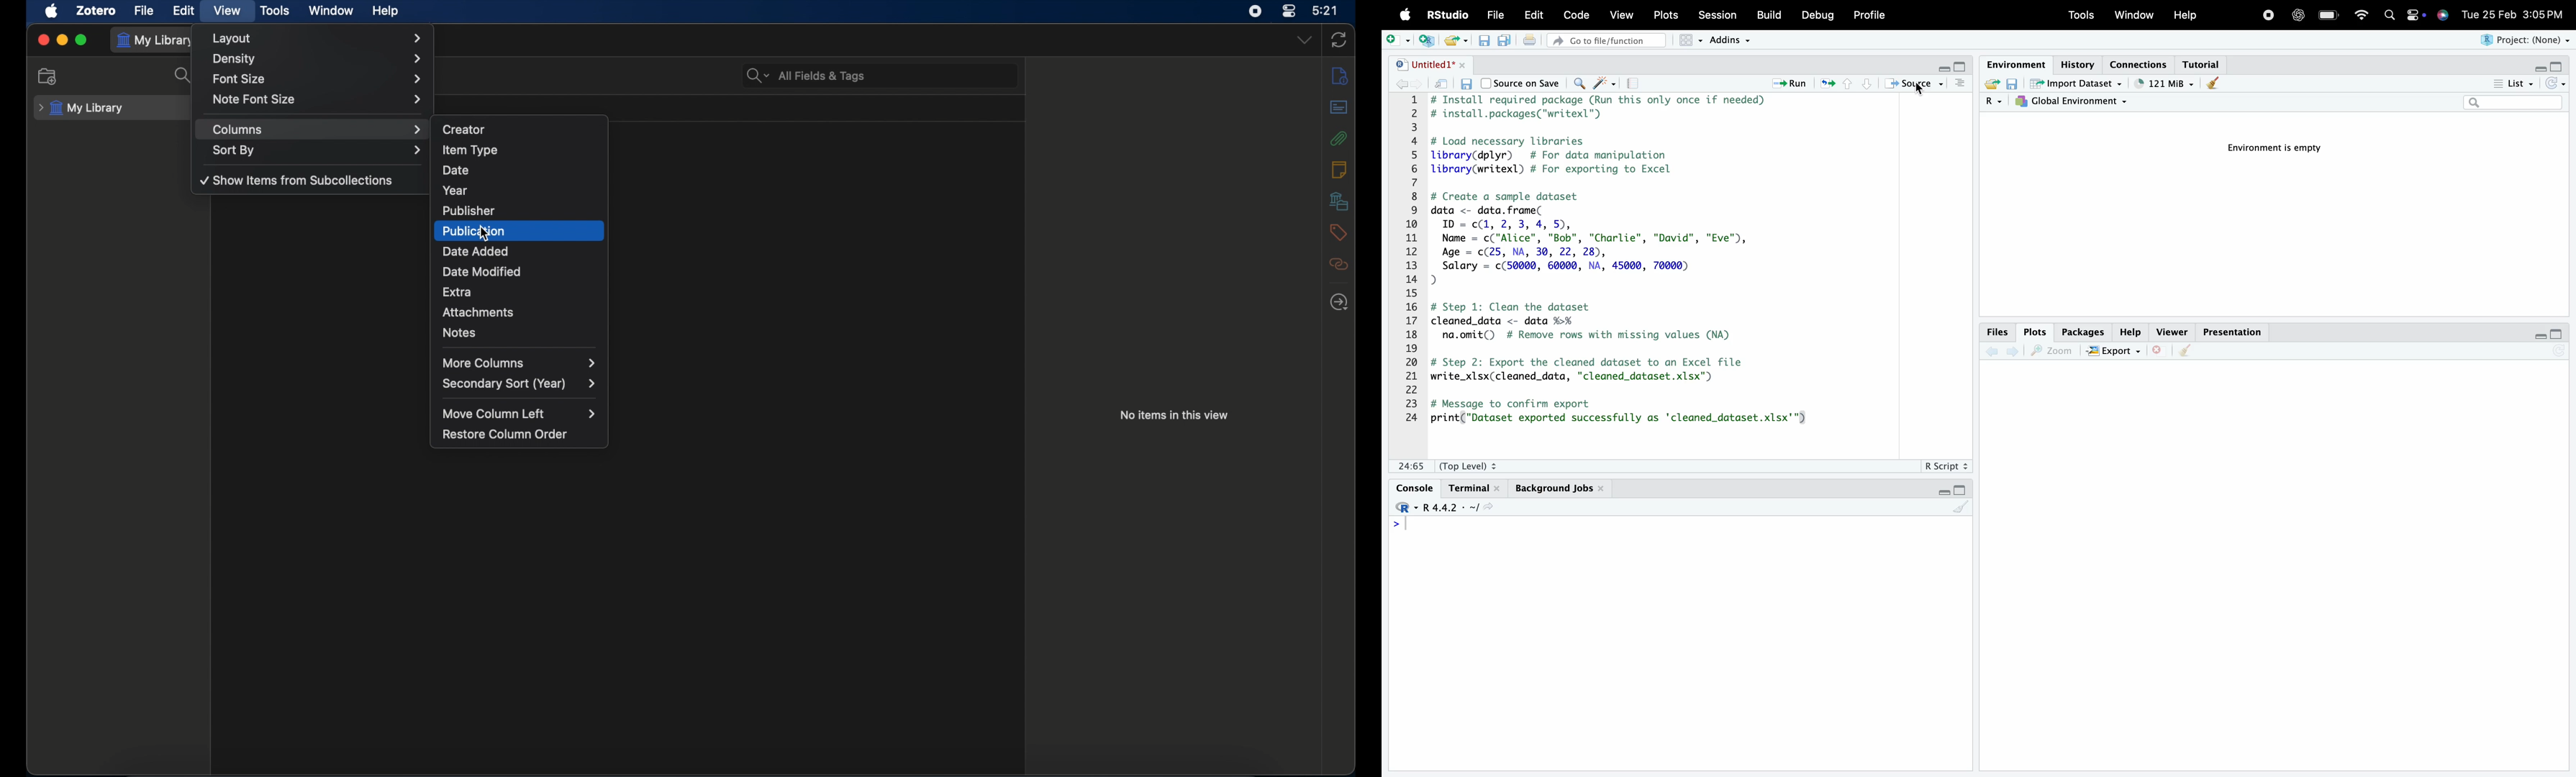  I want to click on search bar, so click(806, 76).